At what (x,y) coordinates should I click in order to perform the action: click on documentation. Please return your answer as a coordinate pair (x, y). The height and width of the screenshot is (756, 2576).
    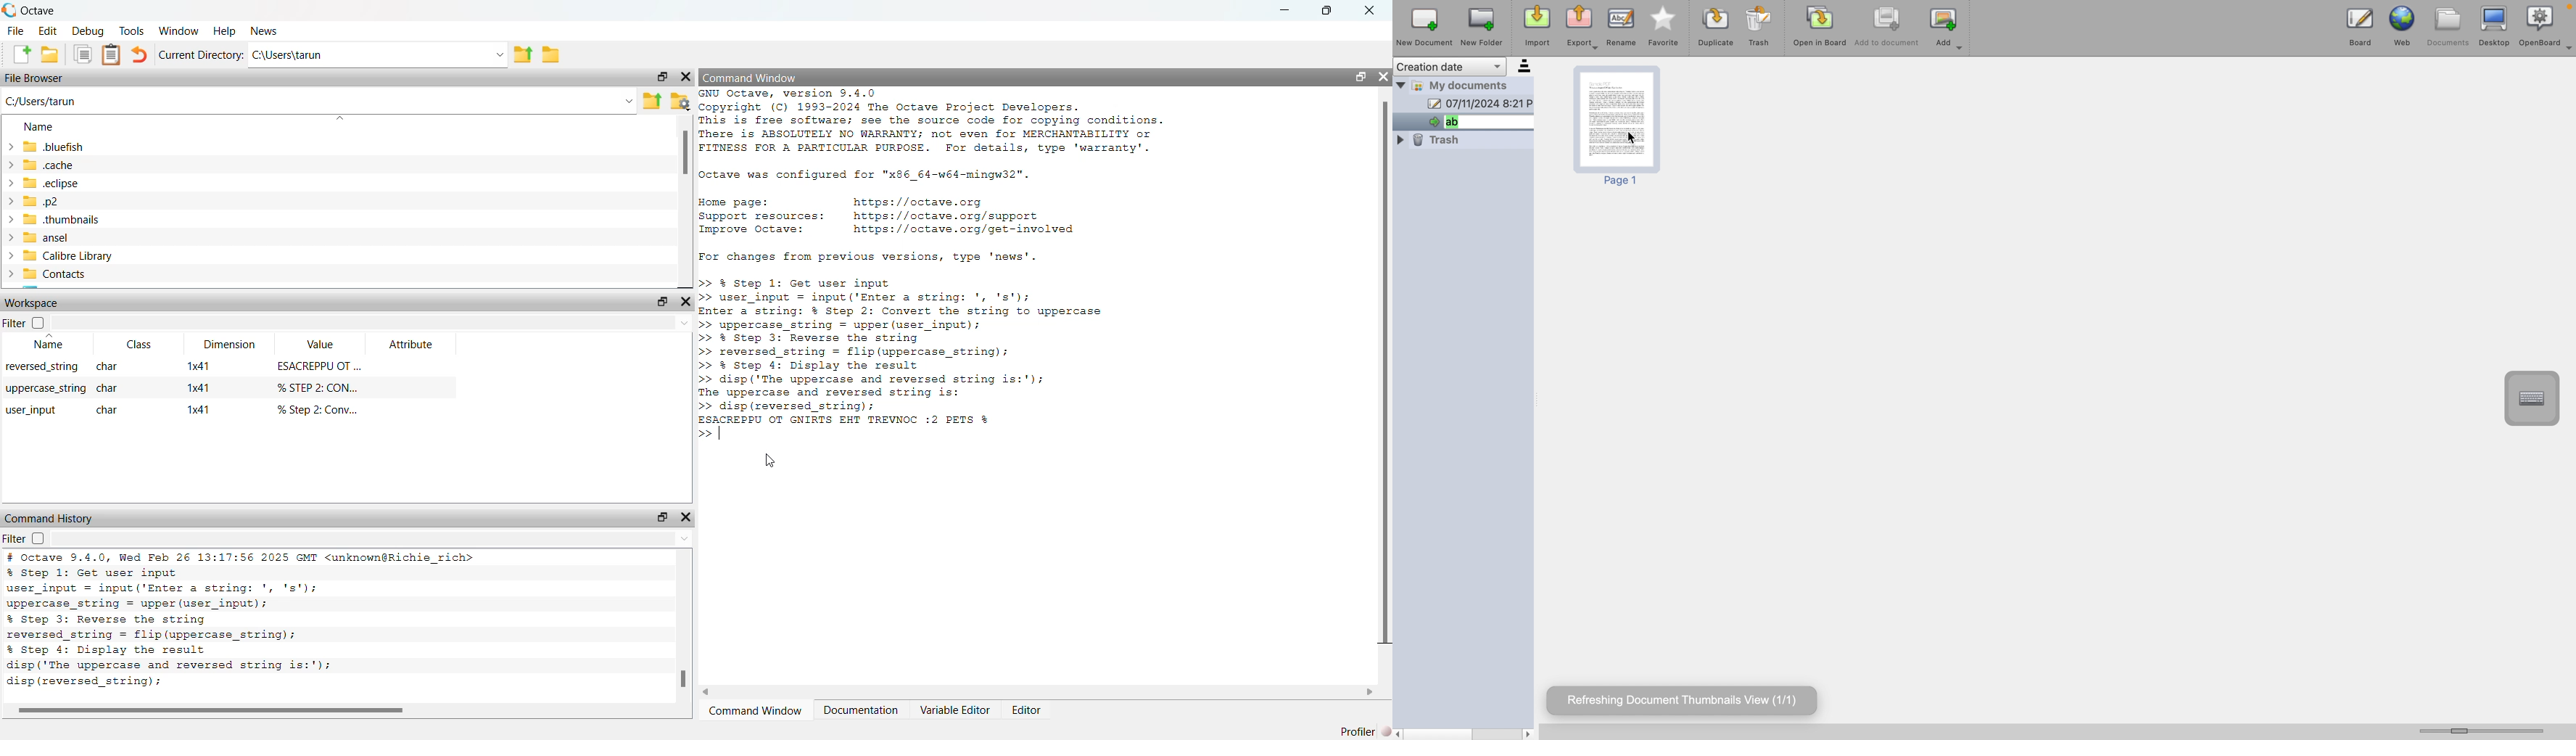
    Looking at the image, I should click on (860, 711).